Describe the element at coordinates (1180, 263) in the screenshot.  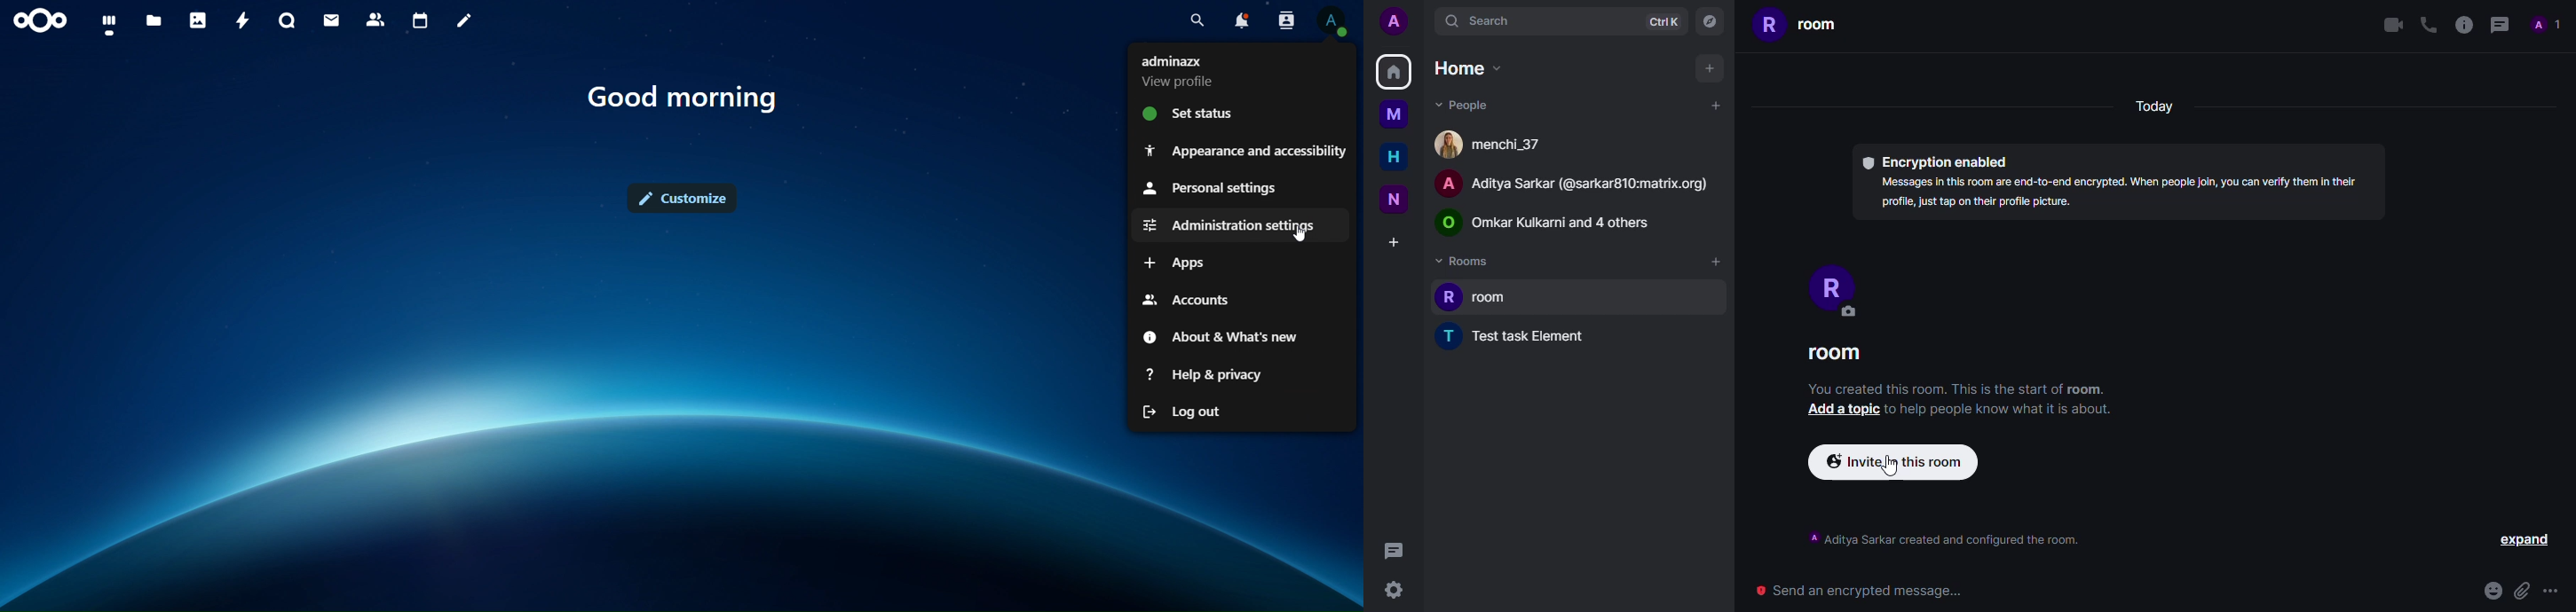
I see `apps` at that location.